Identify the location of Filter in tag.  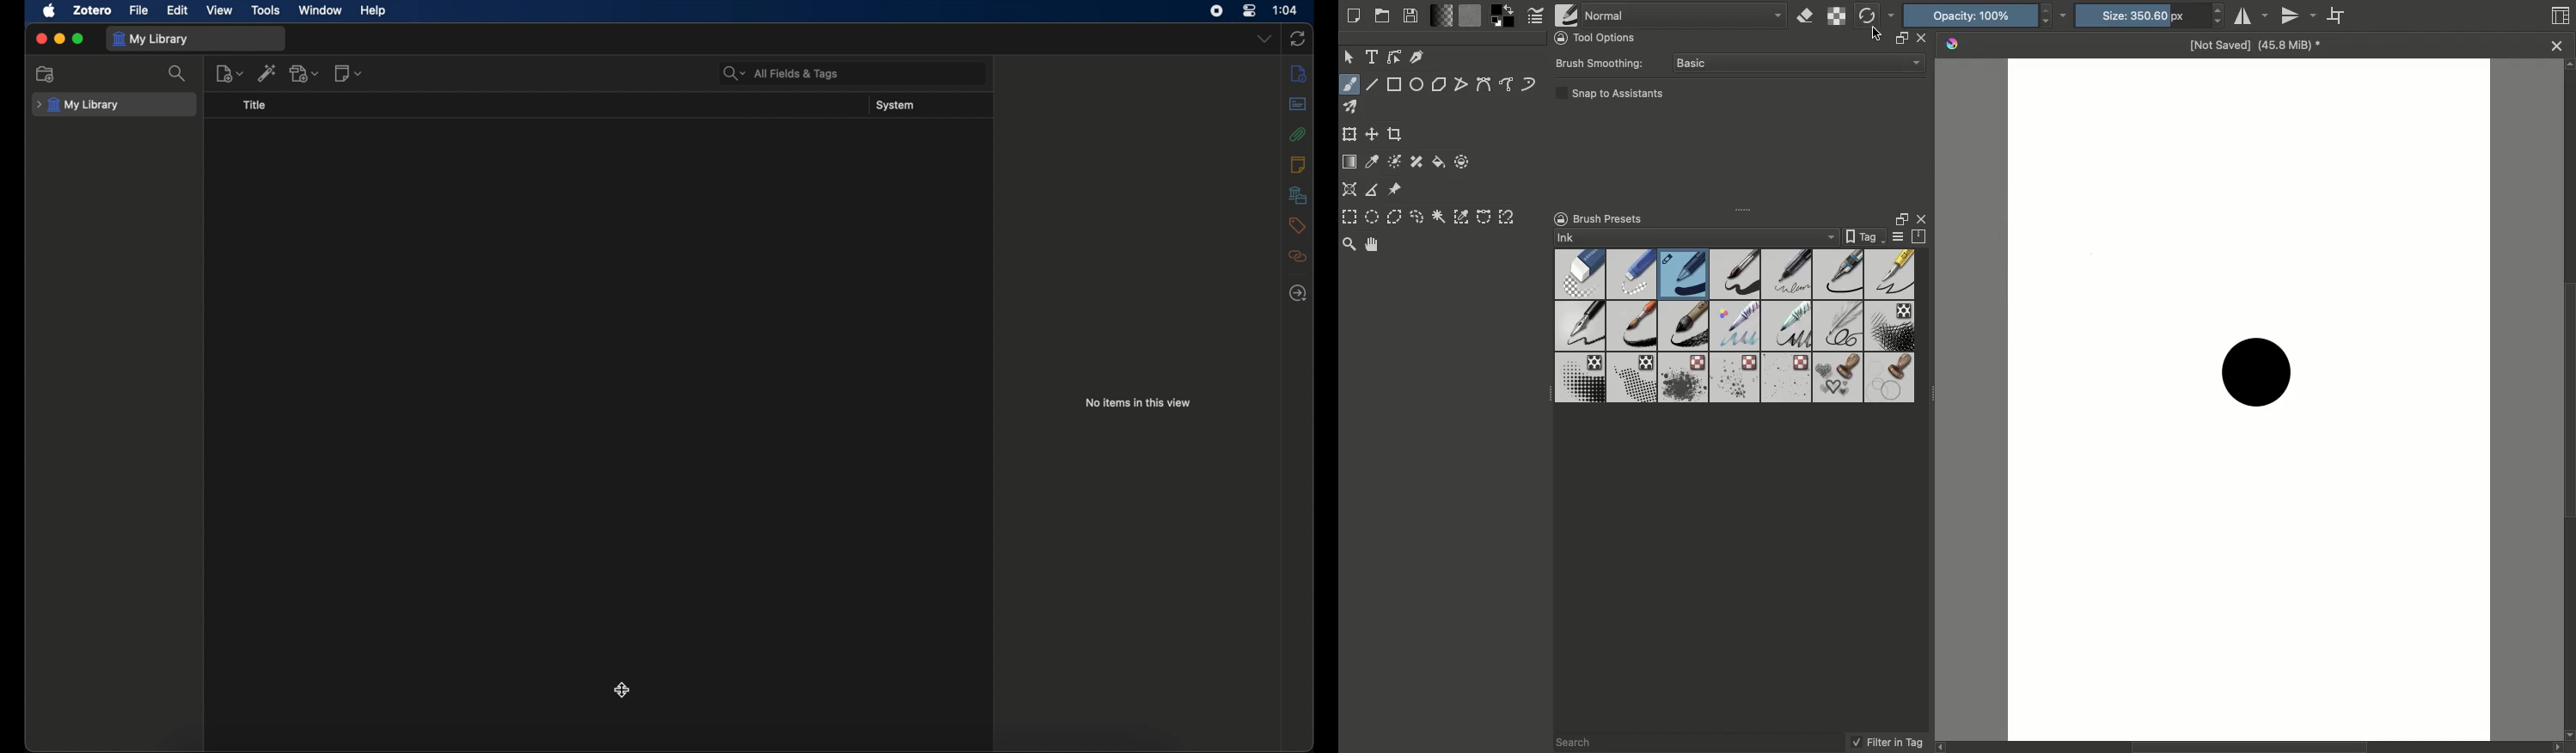
(1887, 743).